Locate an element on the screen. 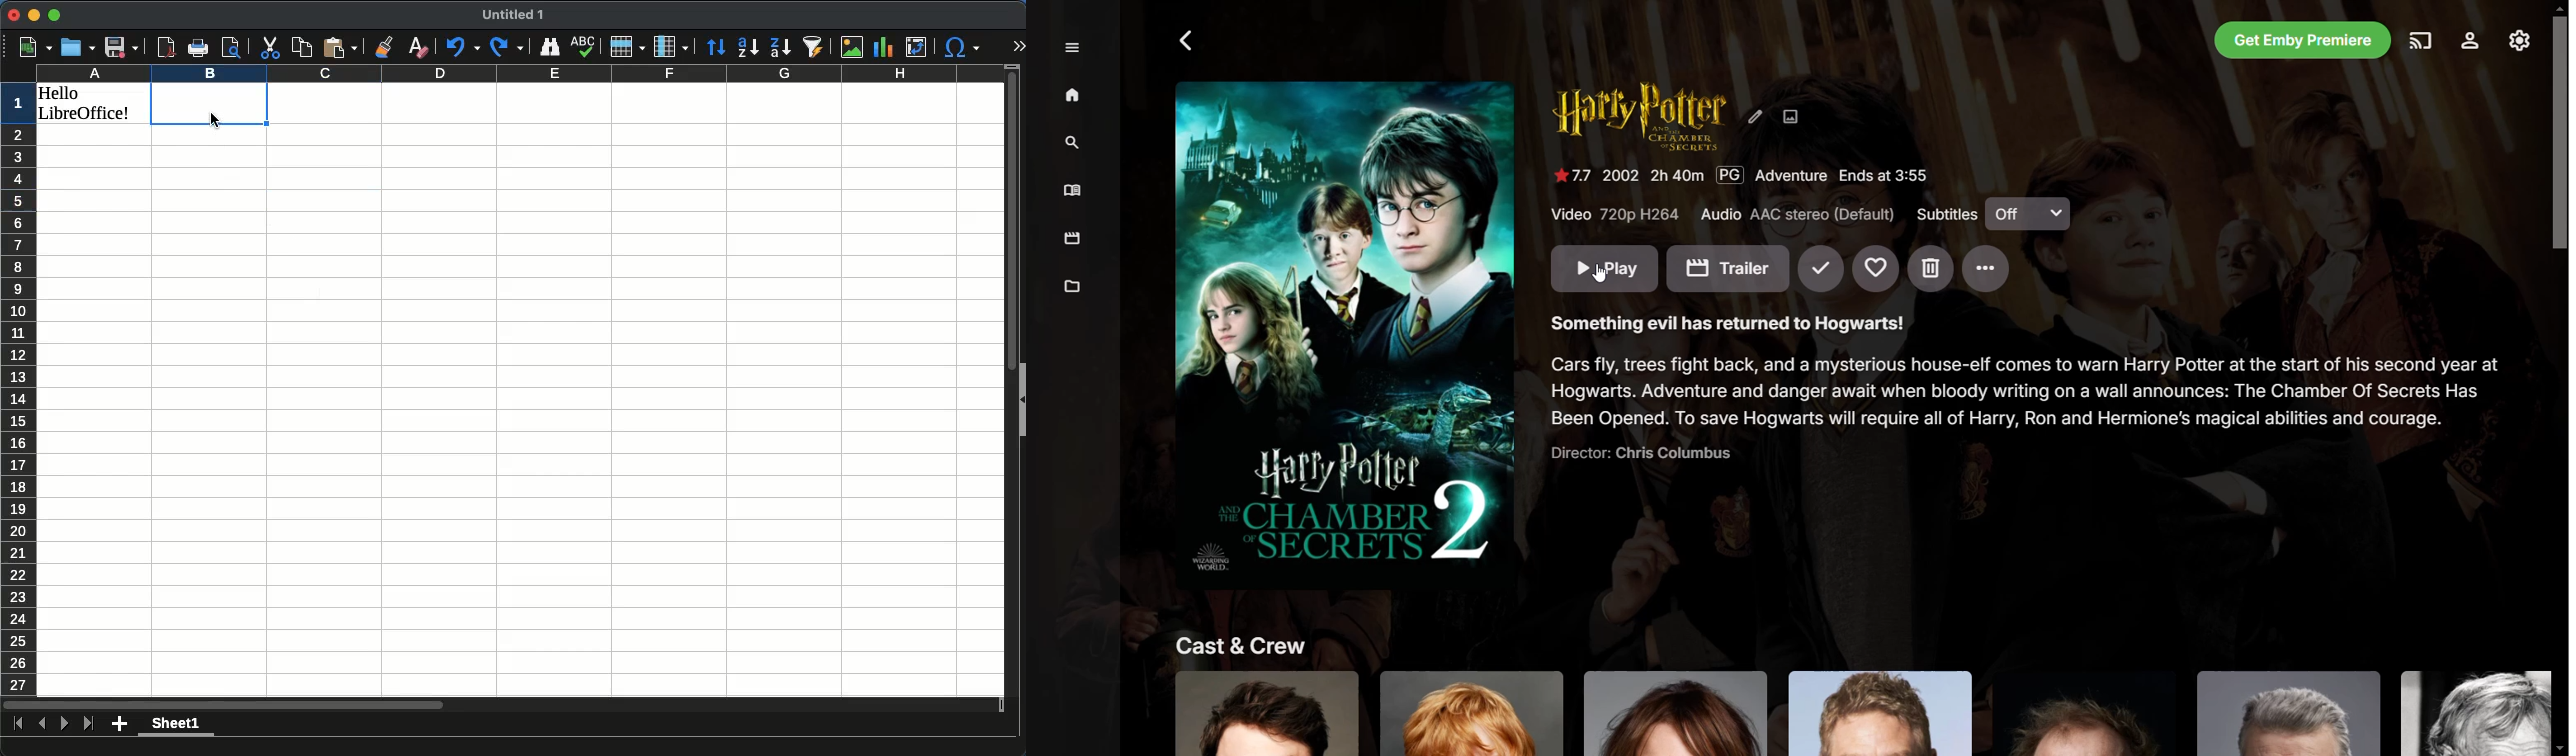 Image resolution: width=2576 pixels, height=756 pixels. paste is located at coordinates (339, 46).